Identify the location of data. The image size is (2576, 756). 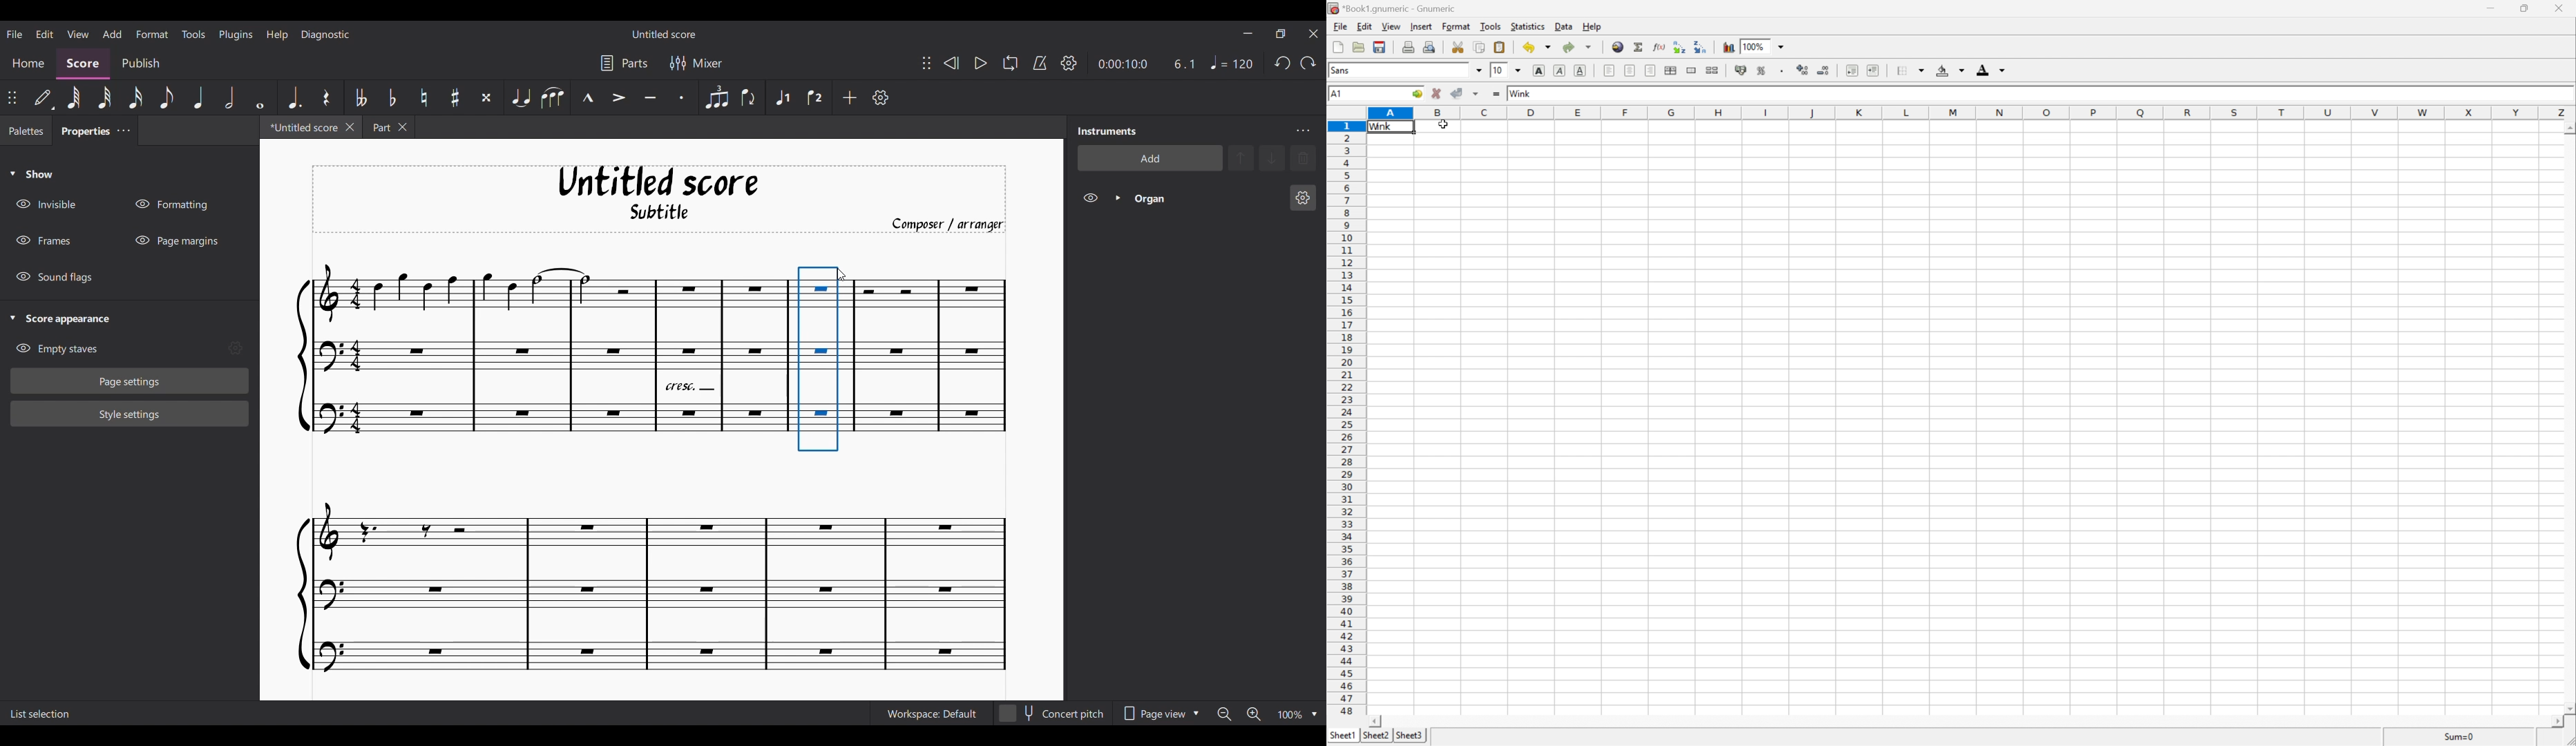
(1562, 26).